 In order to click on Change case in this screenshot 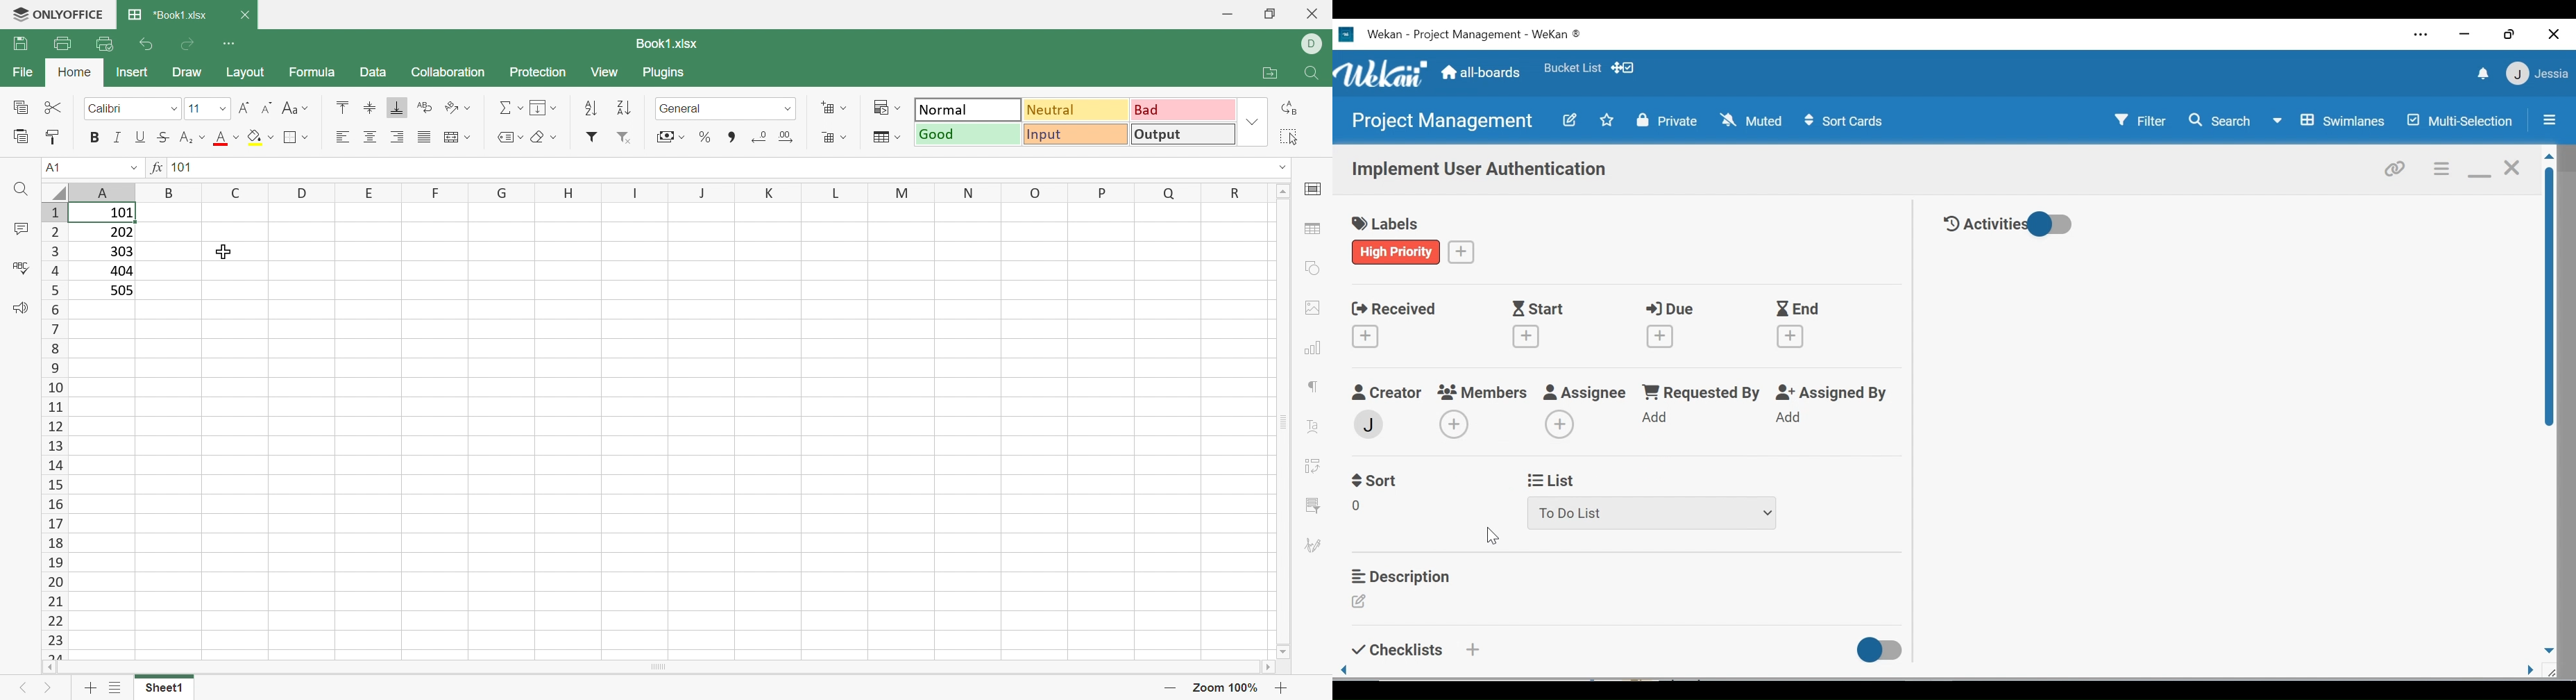, I will do `click(298, 110)`.